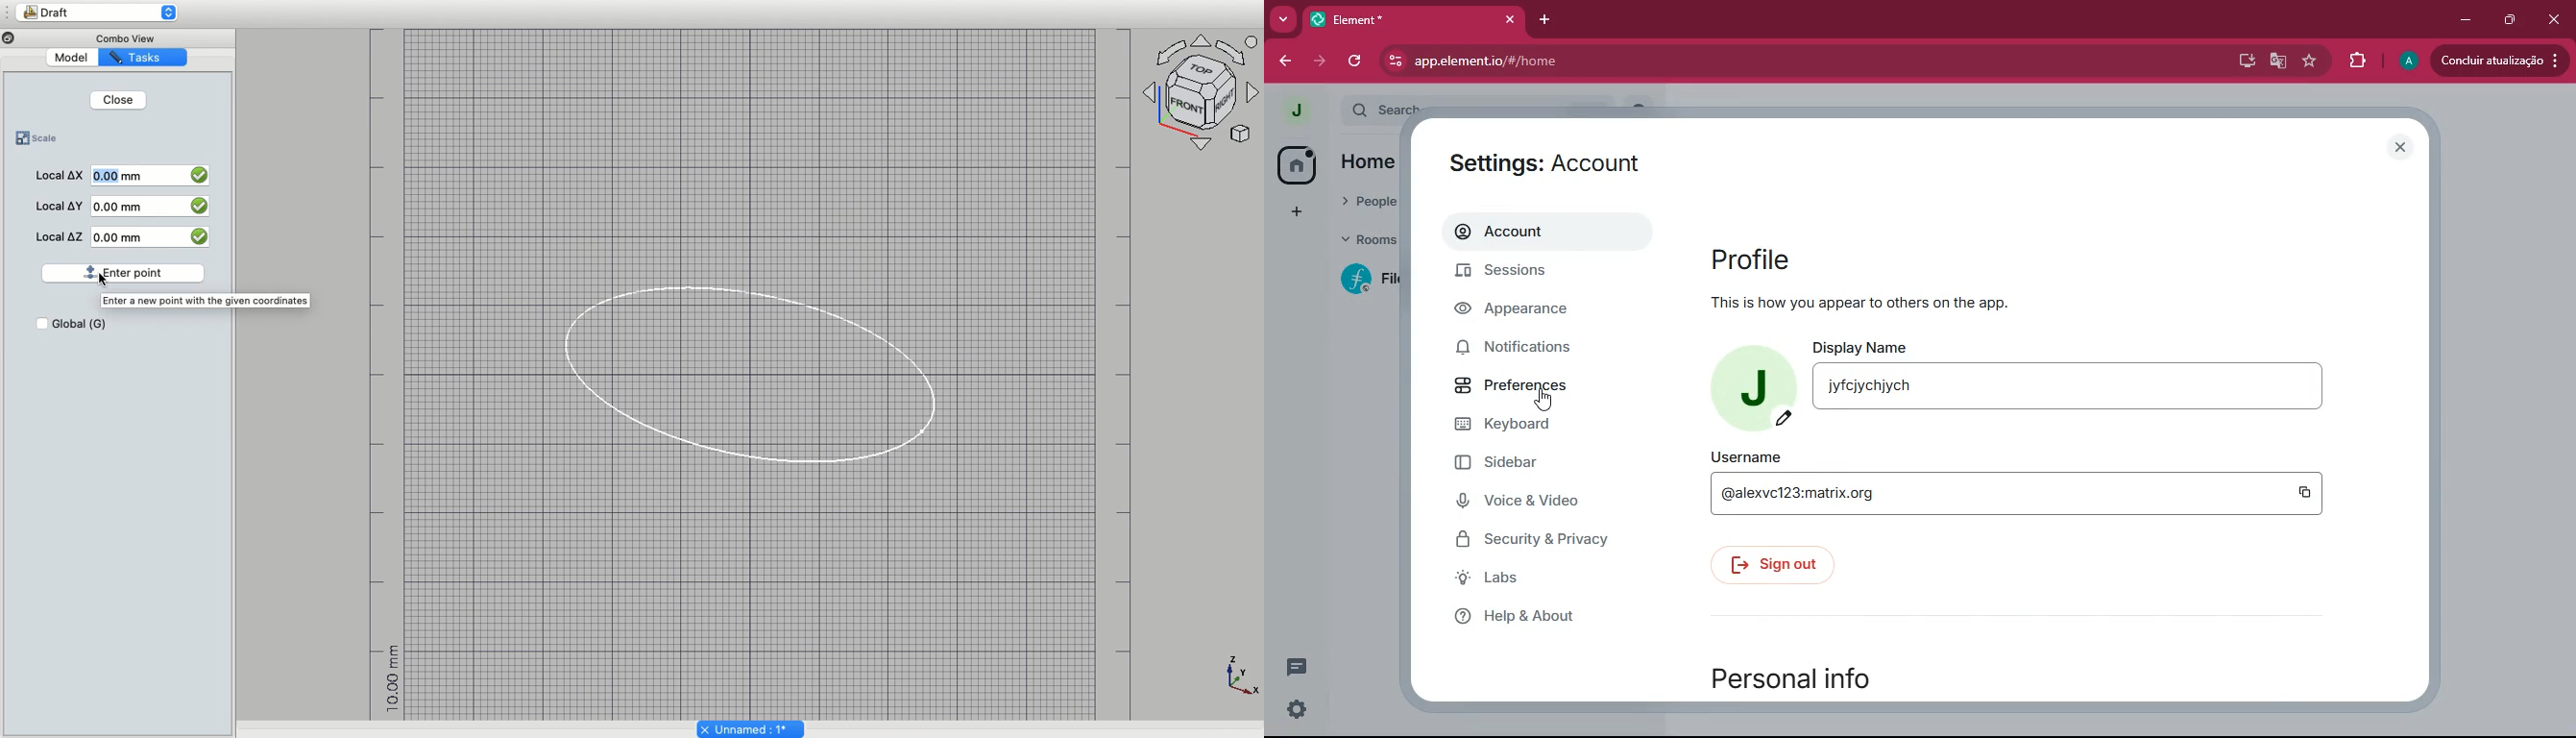 This screenshot has height=756, width=2576. What do you see at coordinates (60, 206) in the screenshot?
I see `Local Y` at bounding box center [60, 206].